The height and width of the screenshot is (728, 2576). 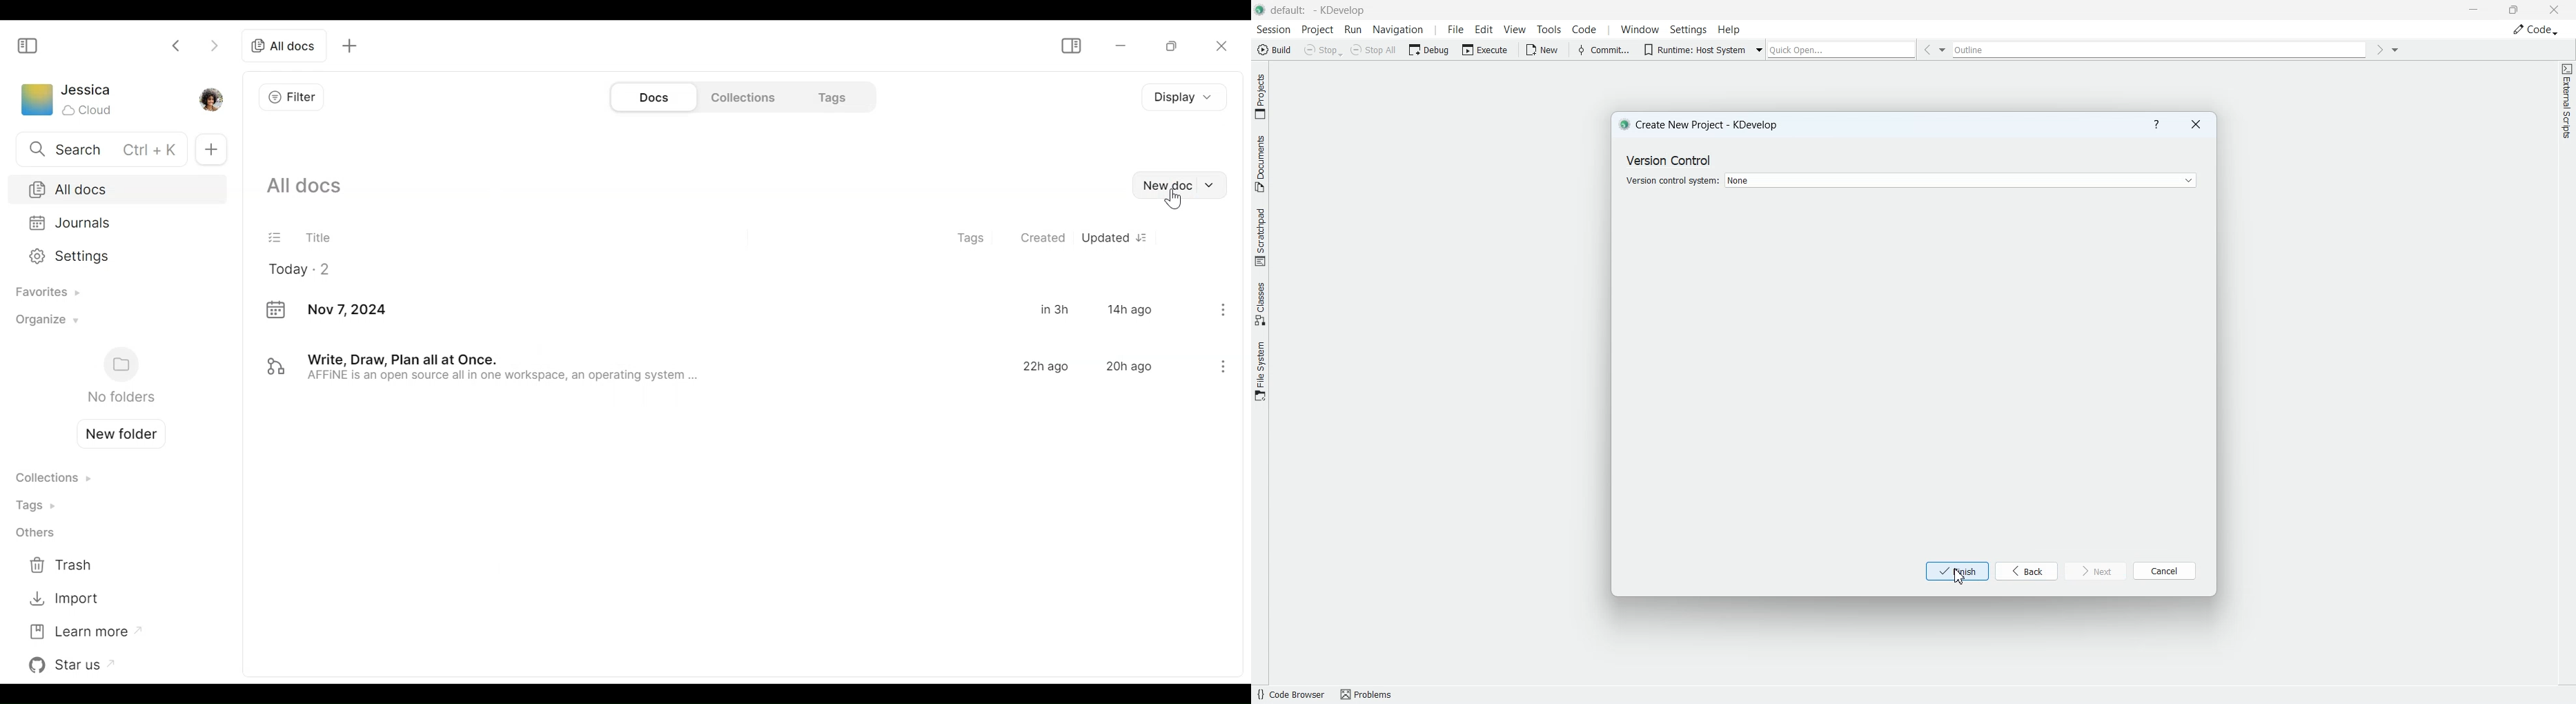 I want to click on Drop down box, so click(x=1760, y=48).